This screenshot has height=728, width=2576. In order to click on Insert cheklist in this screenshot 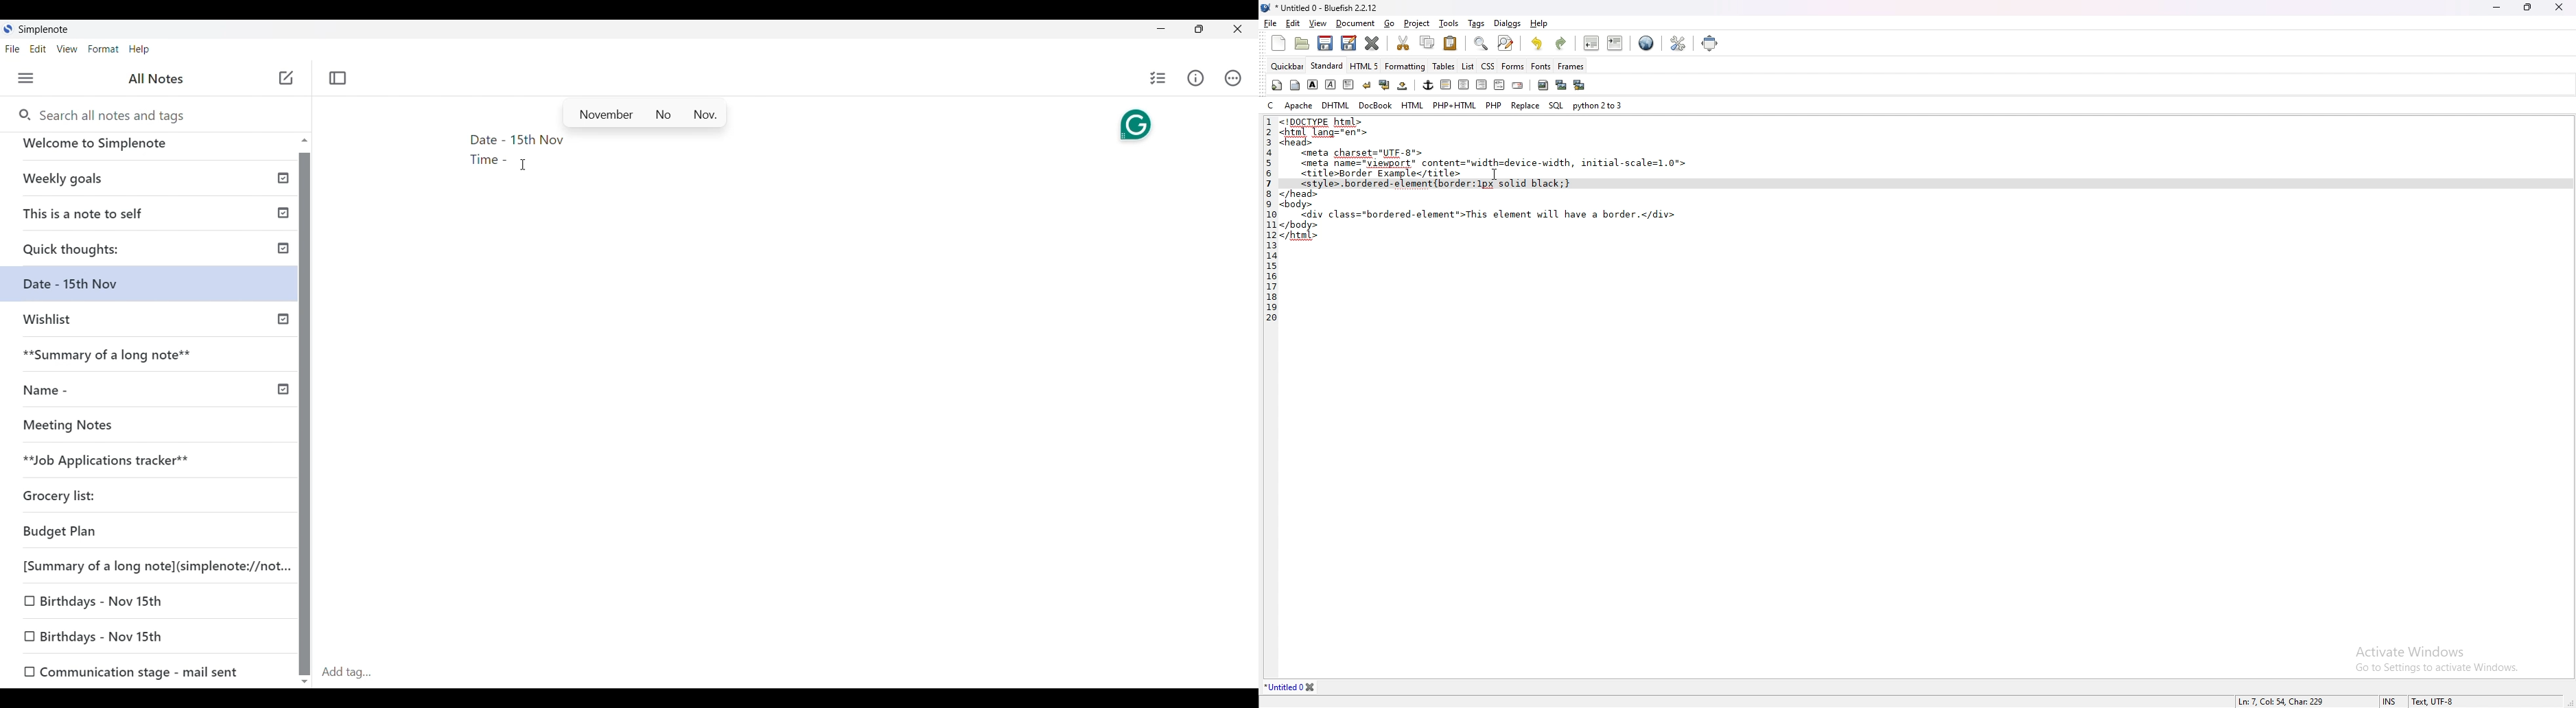, I will do `click(1158, 78)`.